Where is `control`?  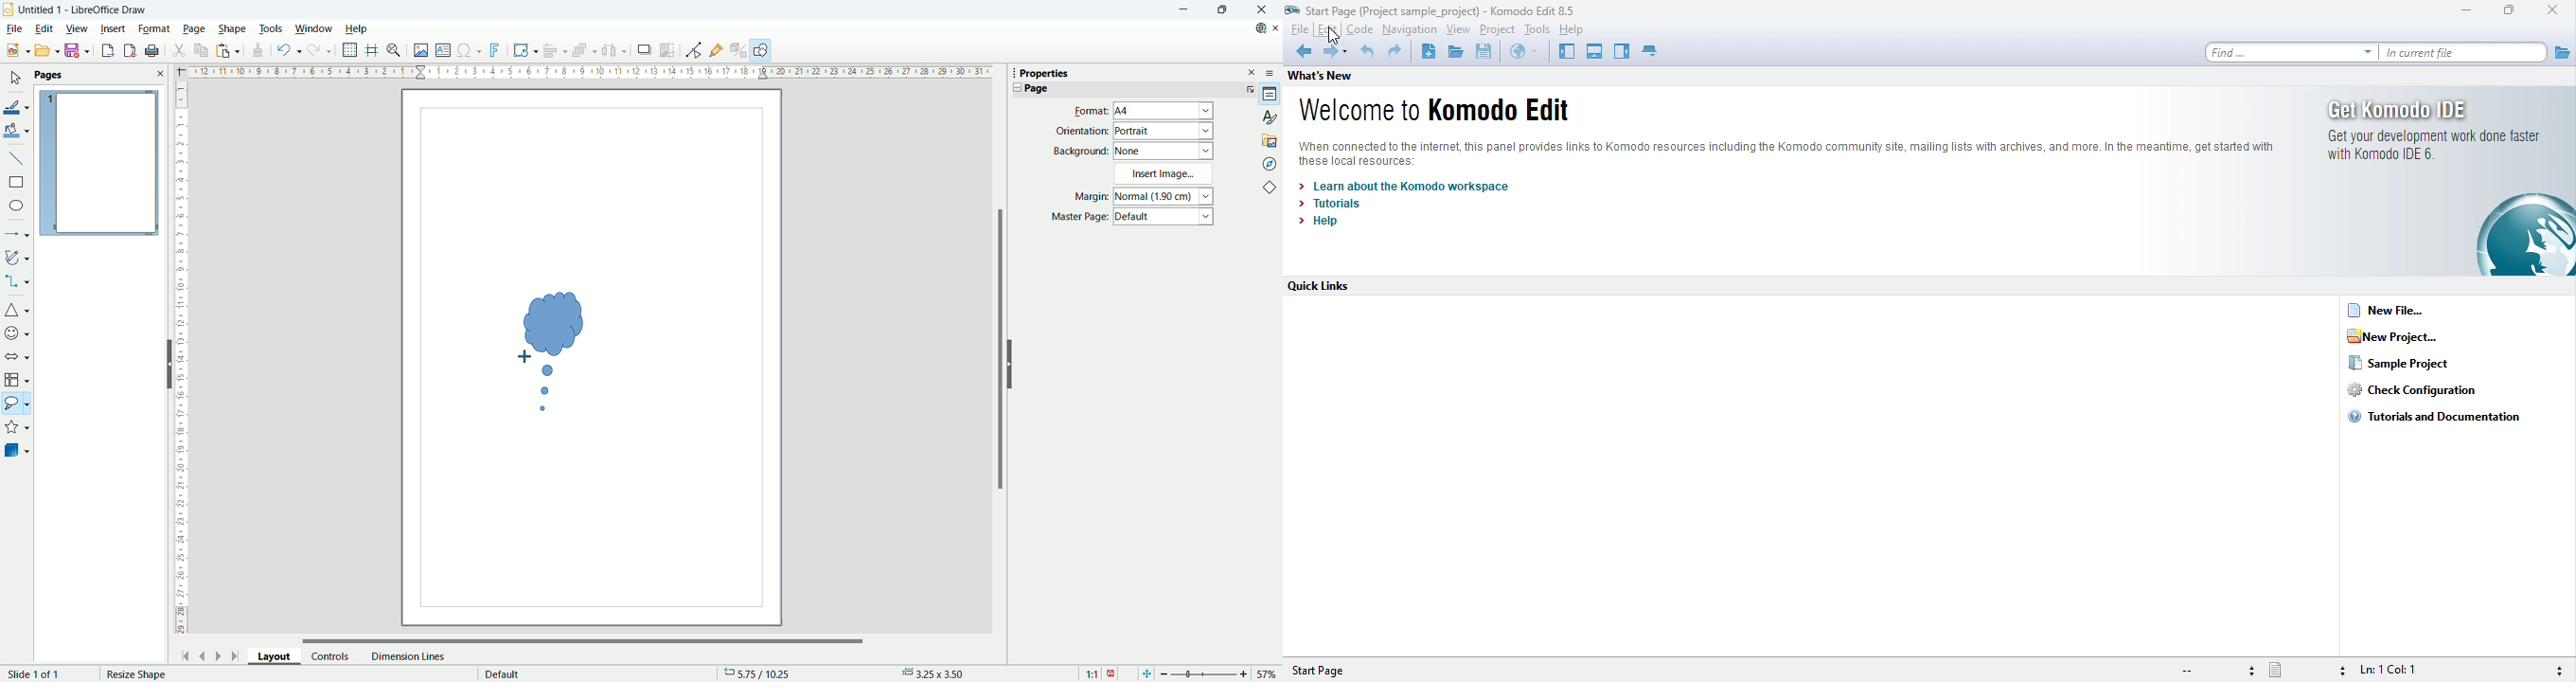 control is located at coordinates (331, 656).